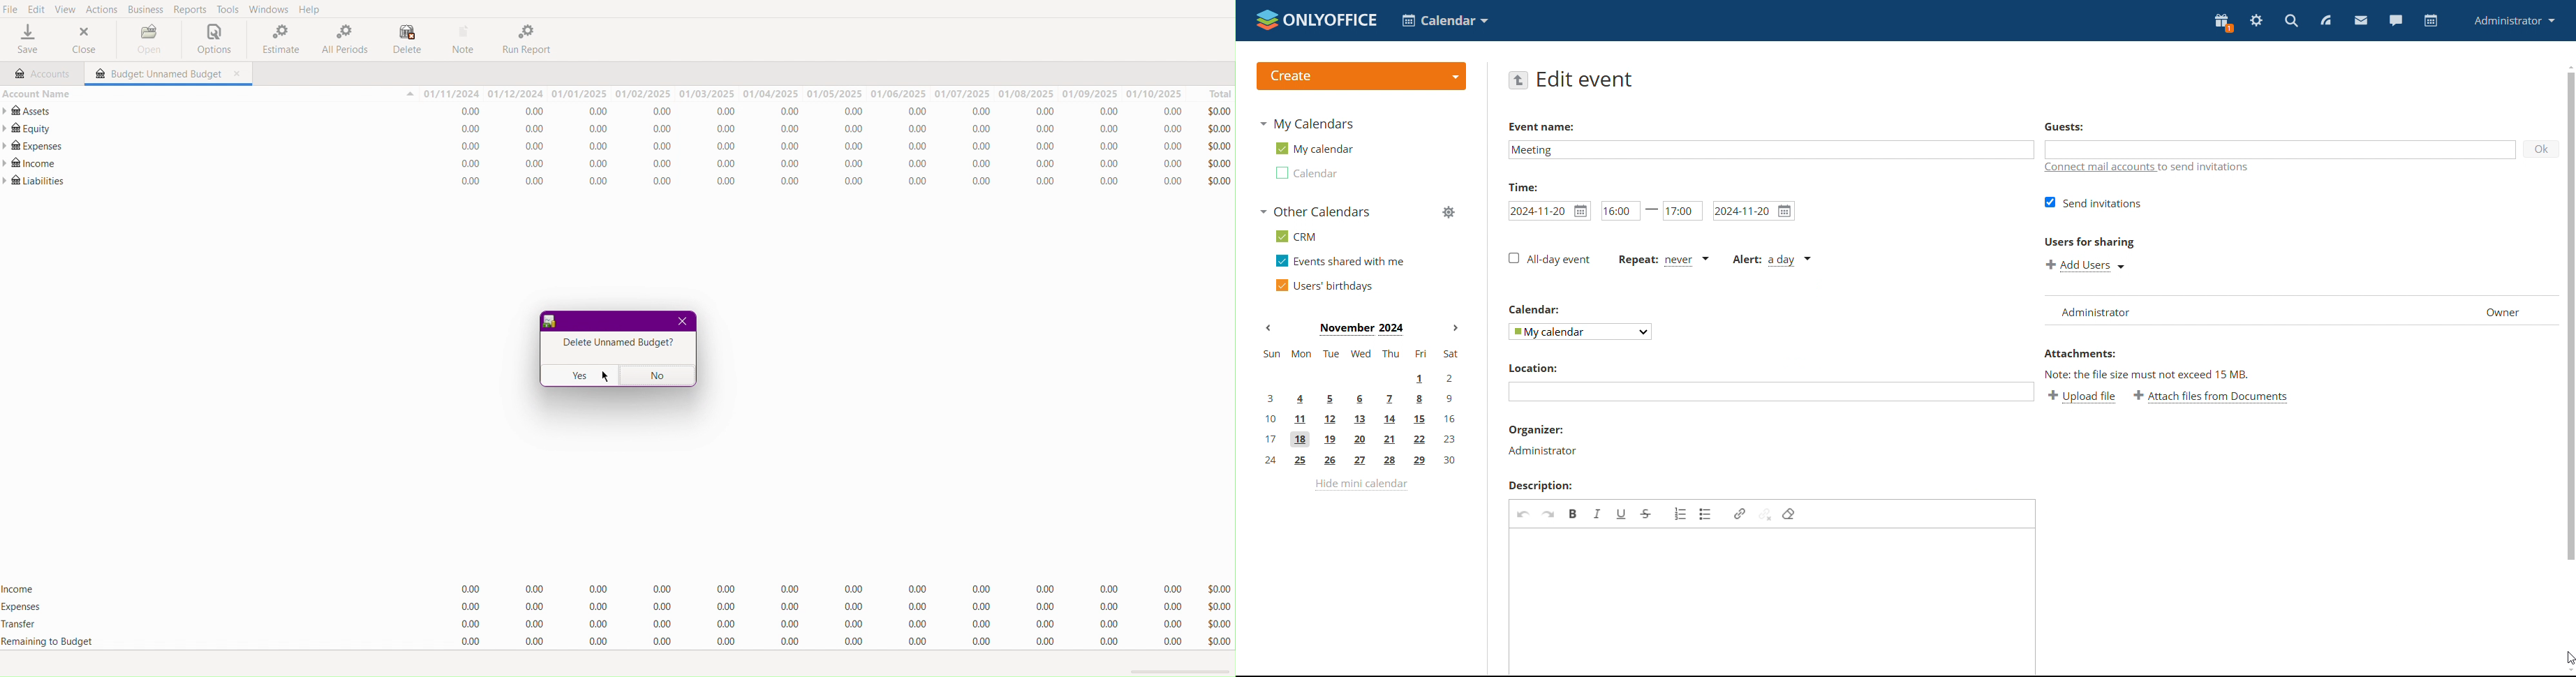  I want to click on organiser, so click(1537, 430).